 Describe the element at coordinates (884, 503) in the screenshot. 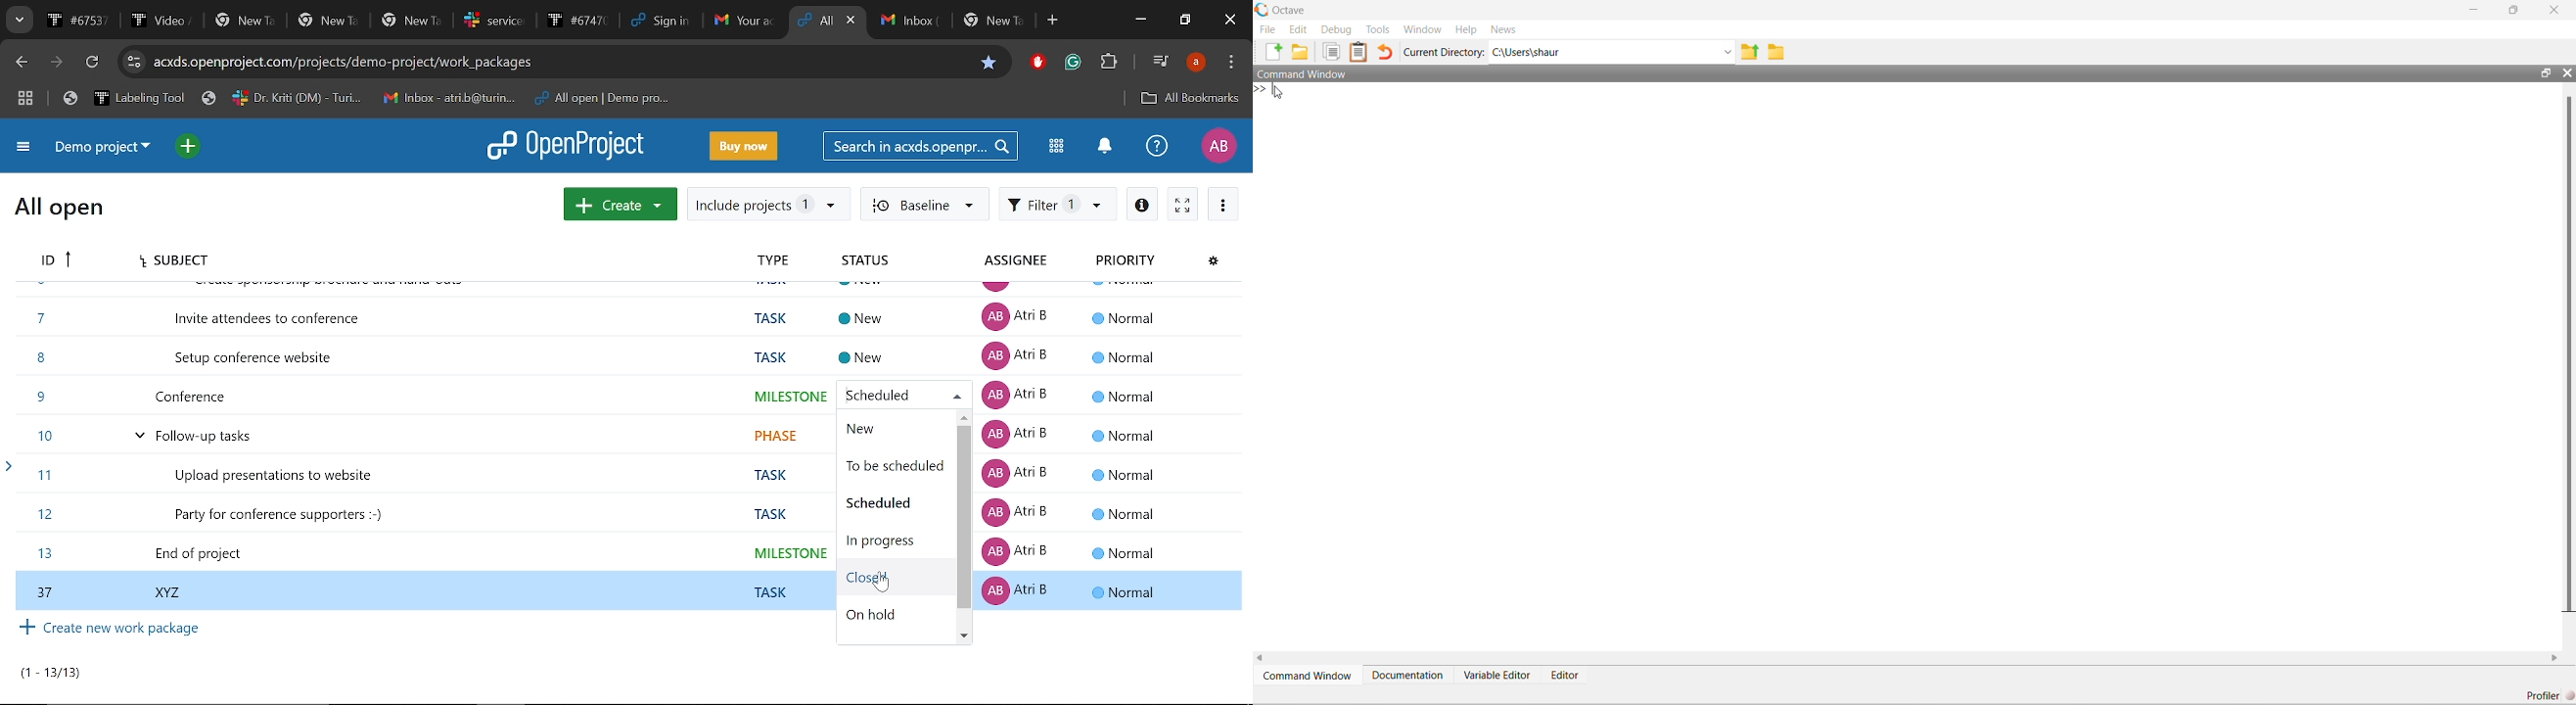

I see `Project status "Scheduled"` at that location.